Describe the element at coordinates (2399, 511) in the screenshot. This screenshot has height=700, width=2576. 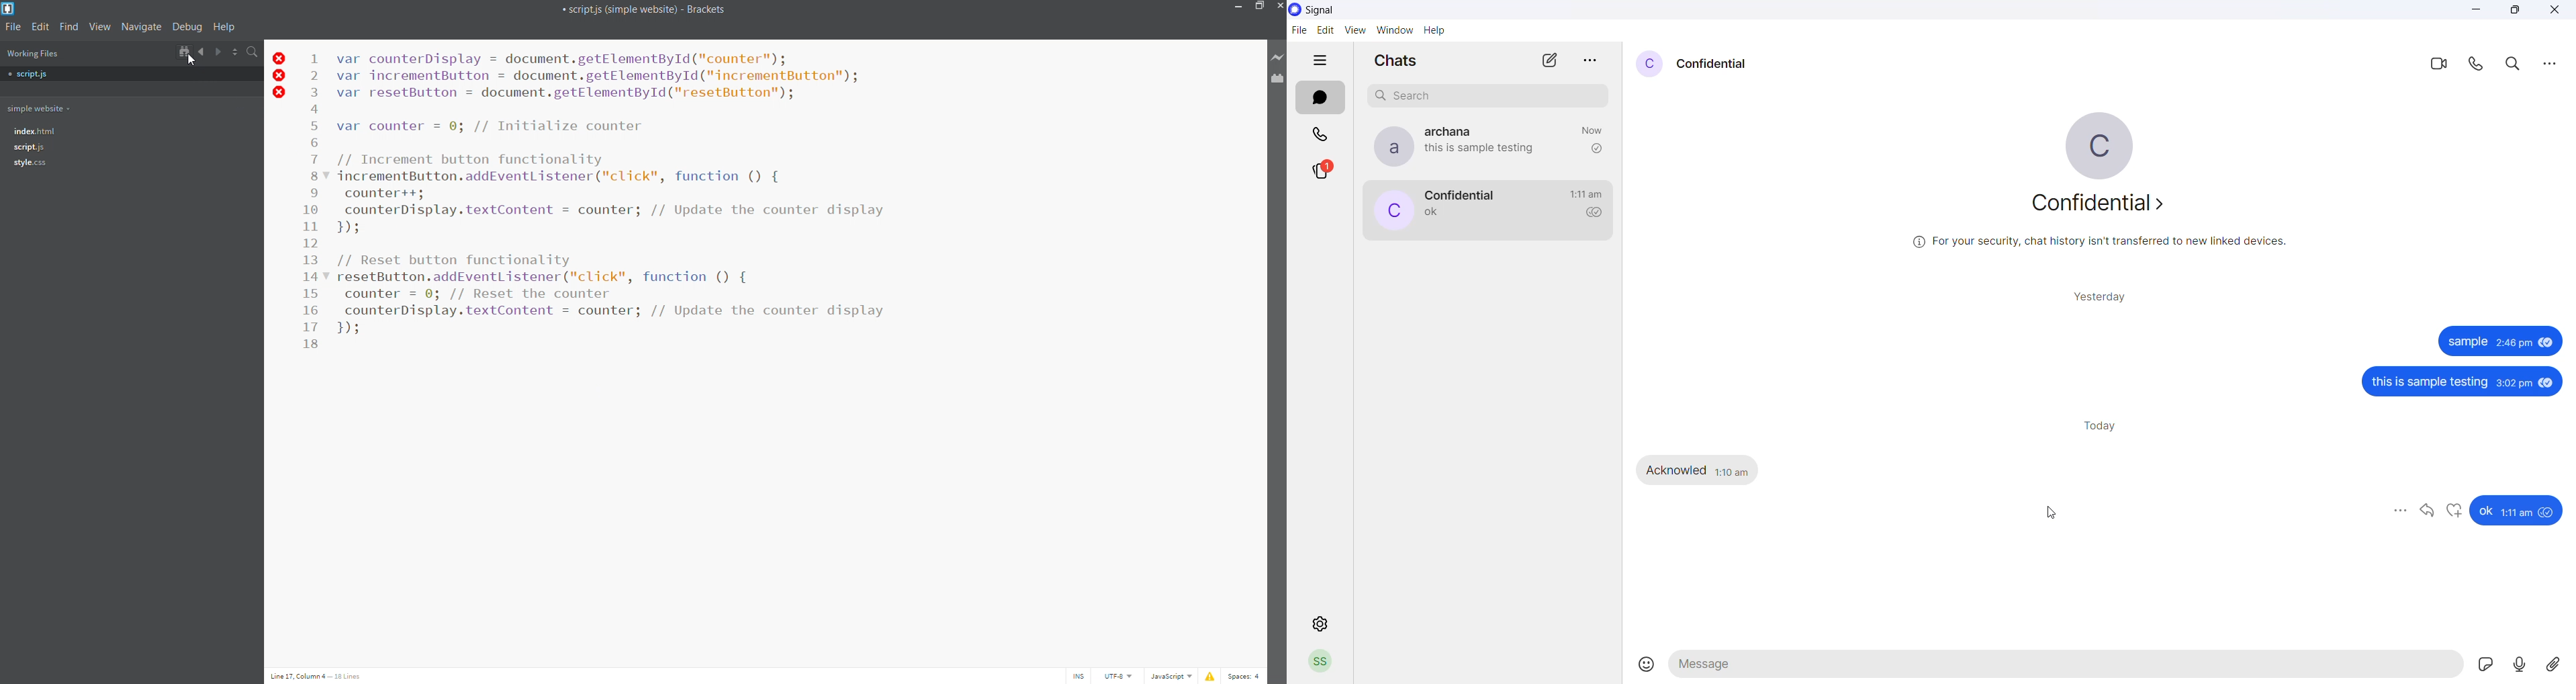
I see `more` at that location.